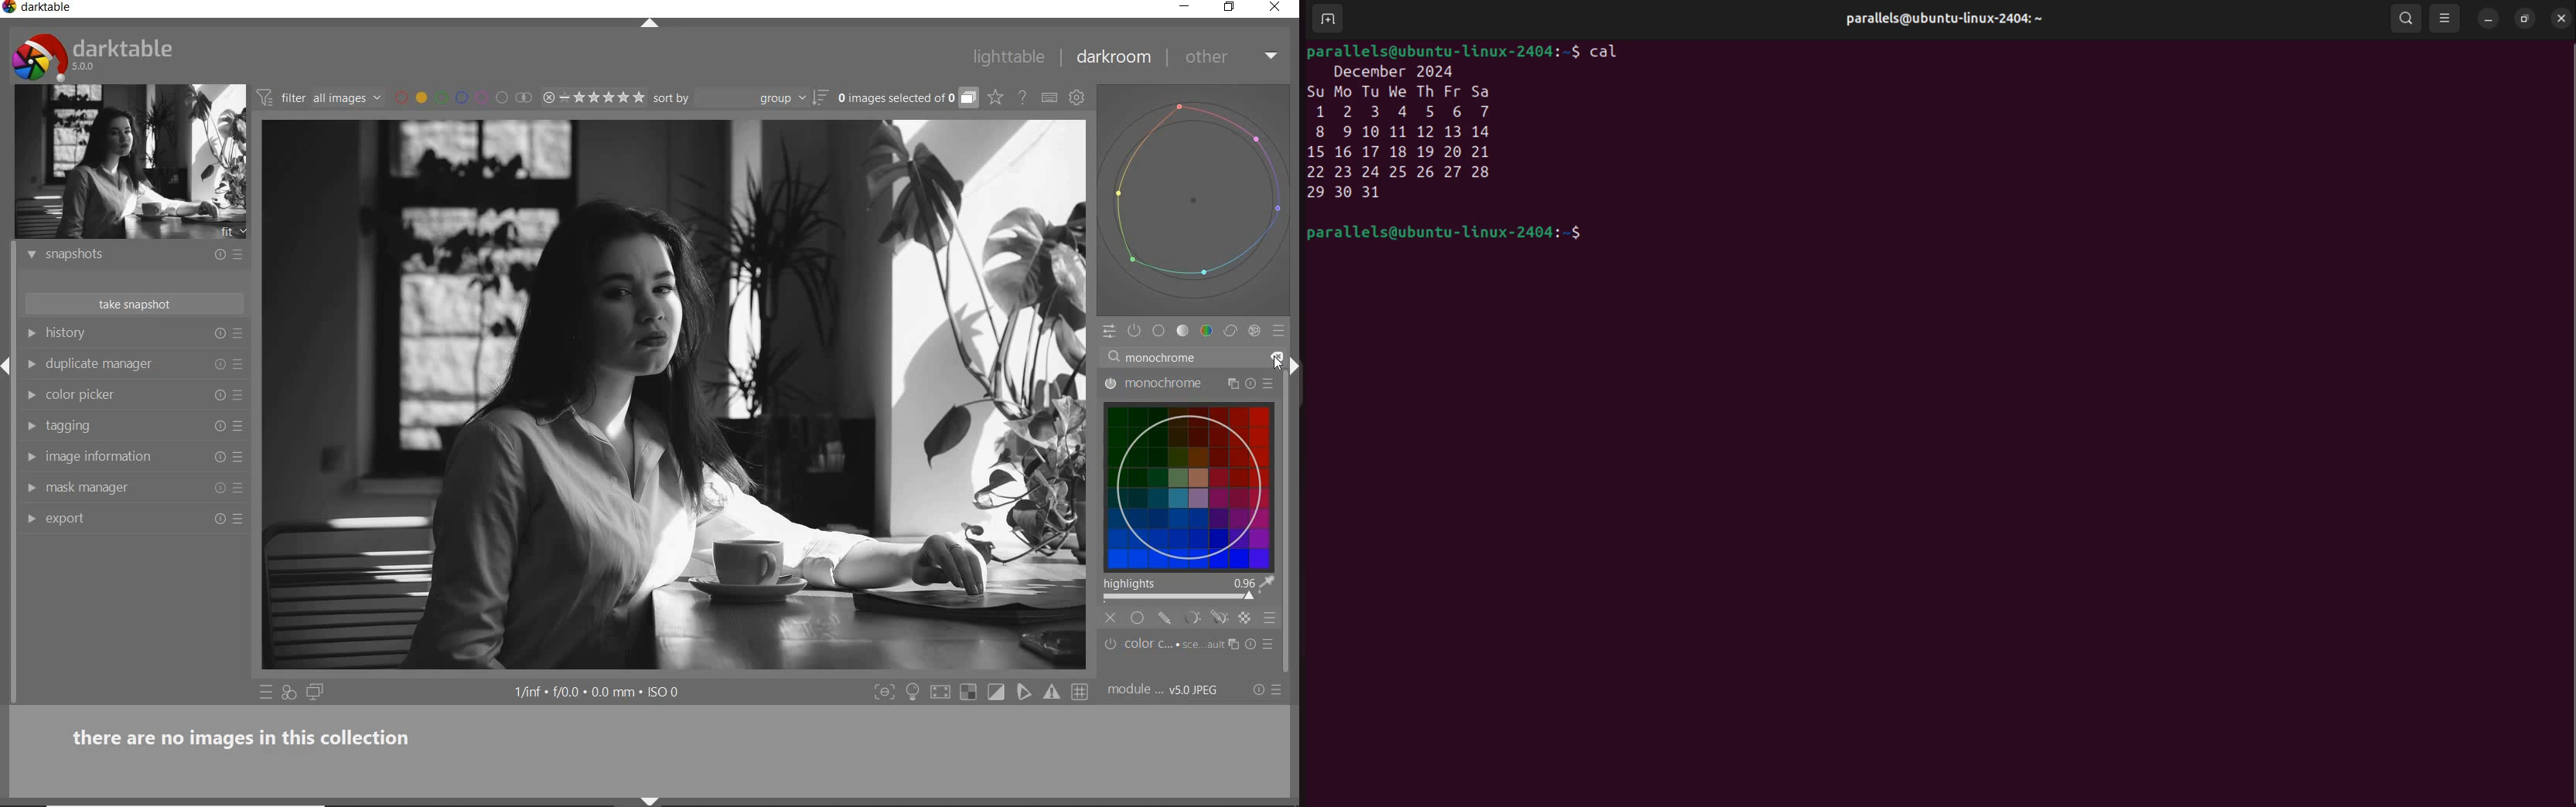  Describe the element at coordinates (250, 735) in the screenshot. I see `there are no images in this collection` at that location.